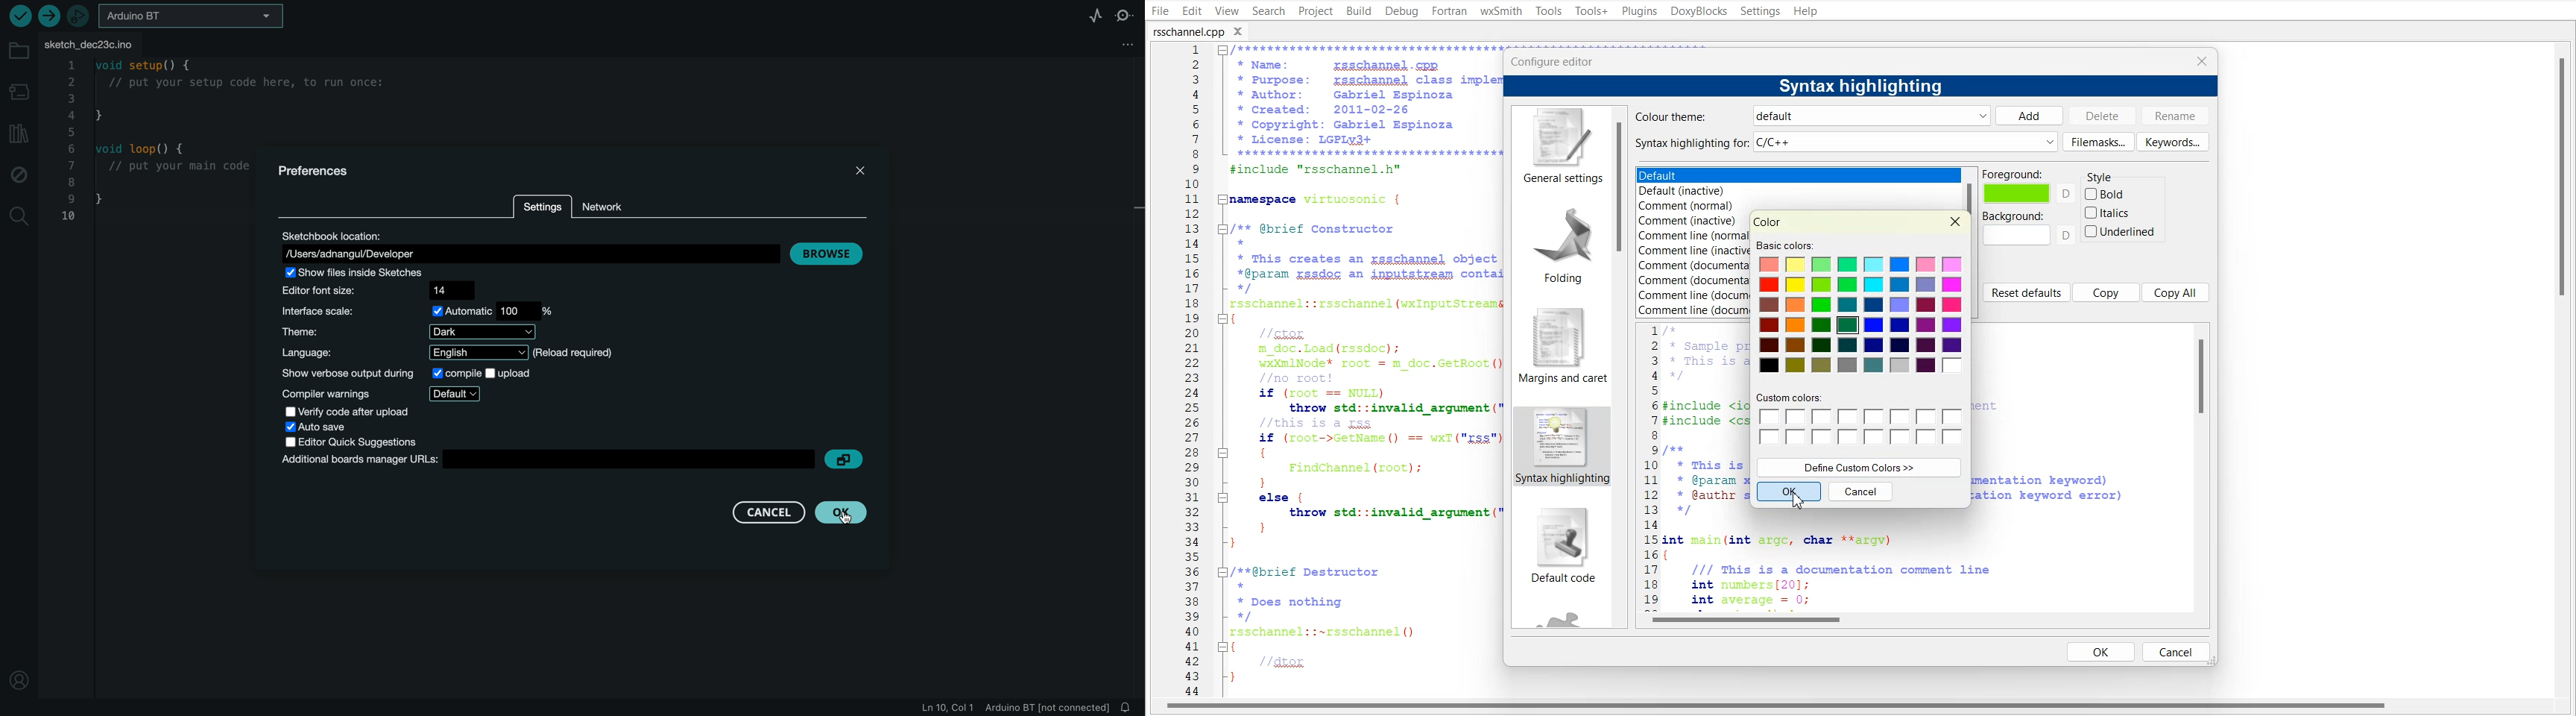 This screenshot has height=728, width=2576. I want to click on Copy, so click(2106, 292).